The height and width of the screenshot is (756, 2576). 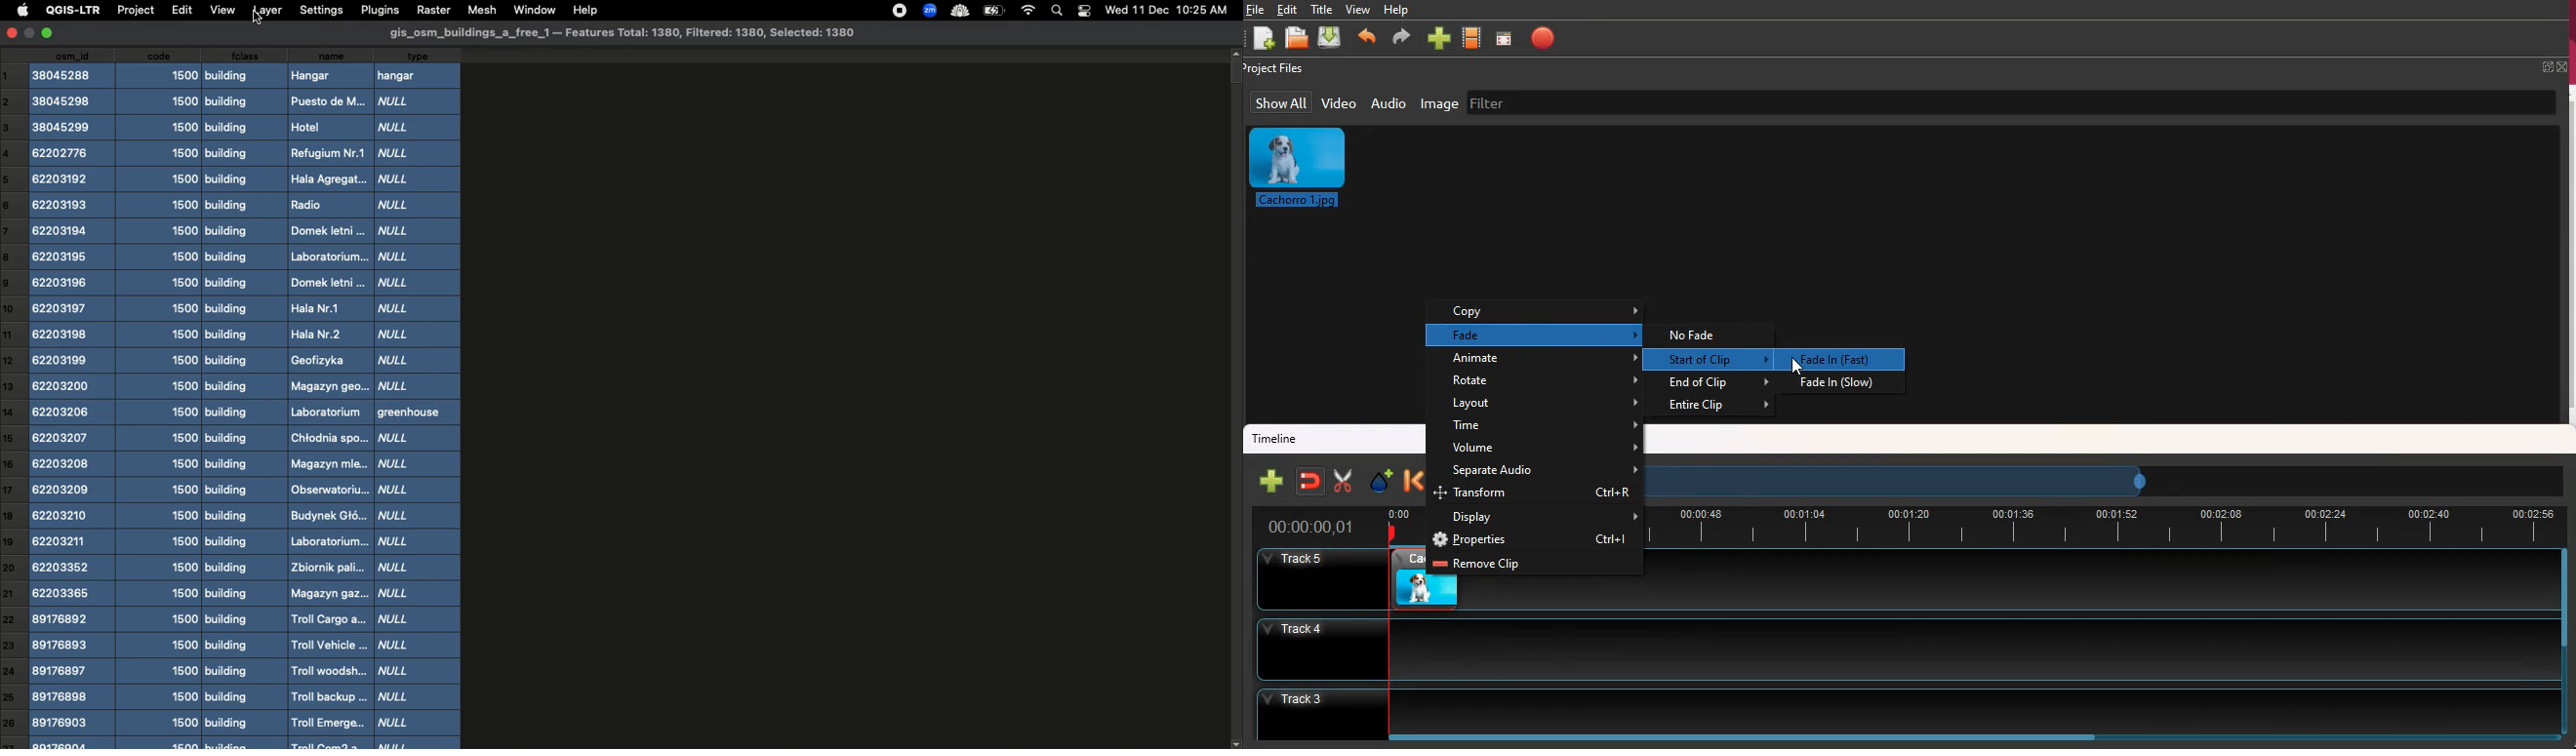 What do you see at coordinates (1537, 471) in the screenshot?
I see `separate audio` at bounding box center [1537, 471].